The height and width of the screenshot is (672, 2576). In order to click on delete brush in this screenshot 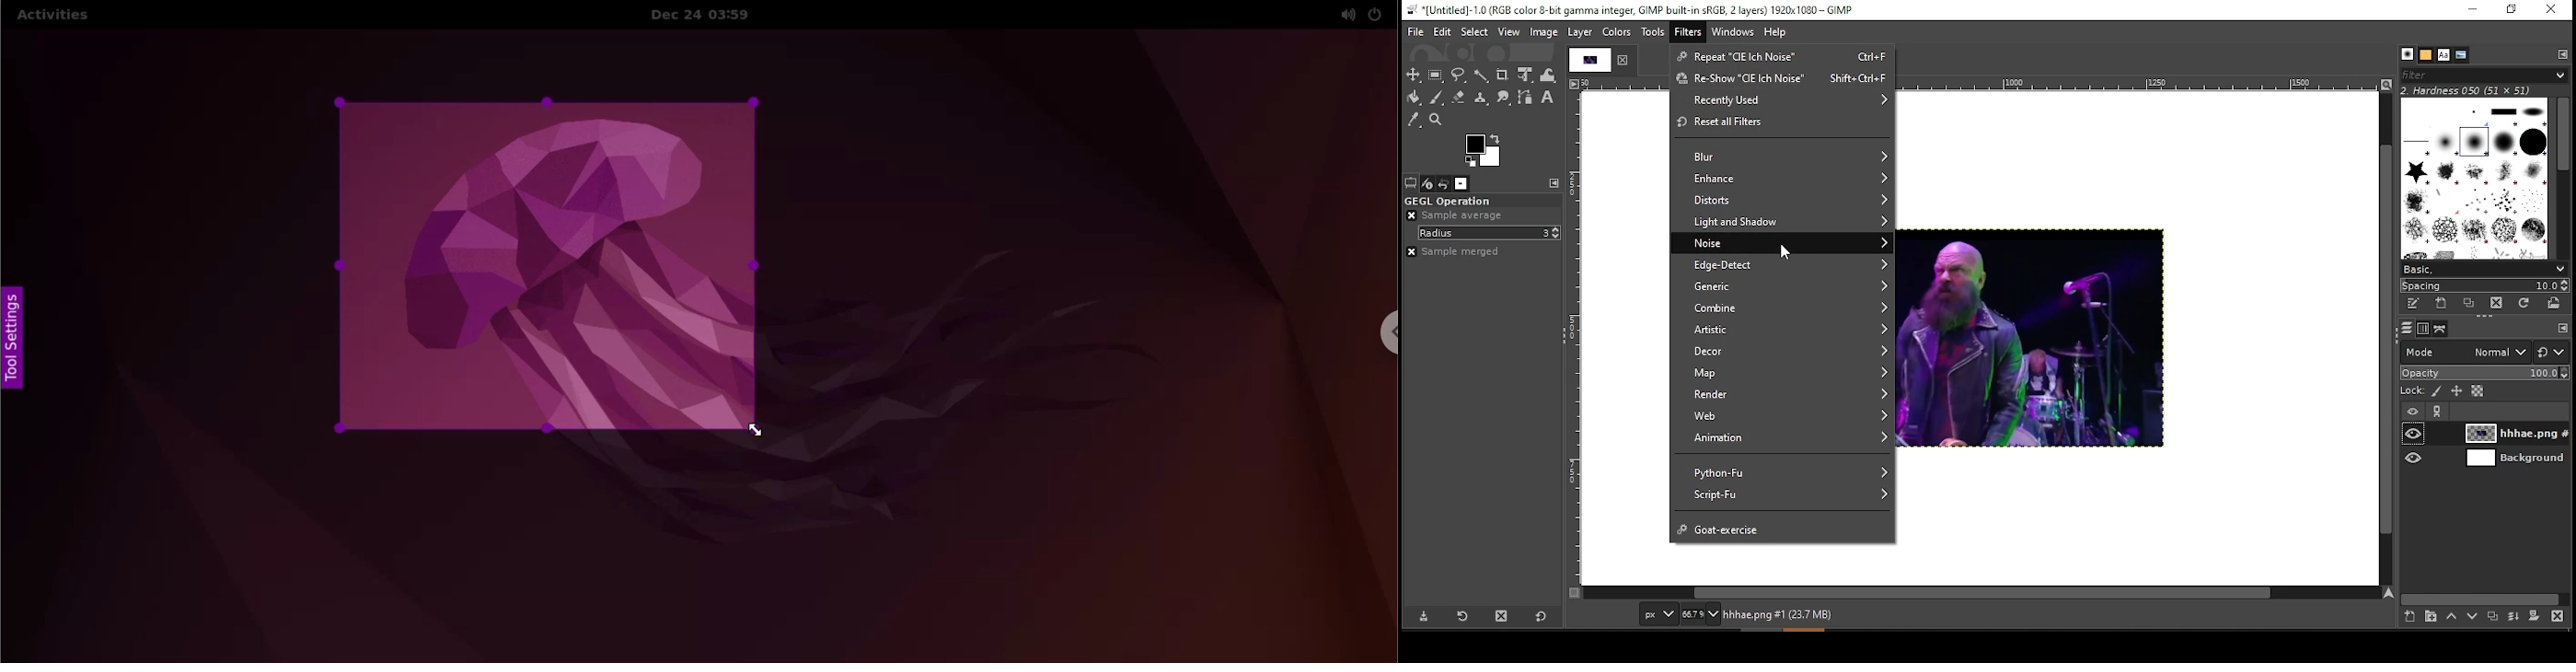, I will do `click(2500, 304)`.